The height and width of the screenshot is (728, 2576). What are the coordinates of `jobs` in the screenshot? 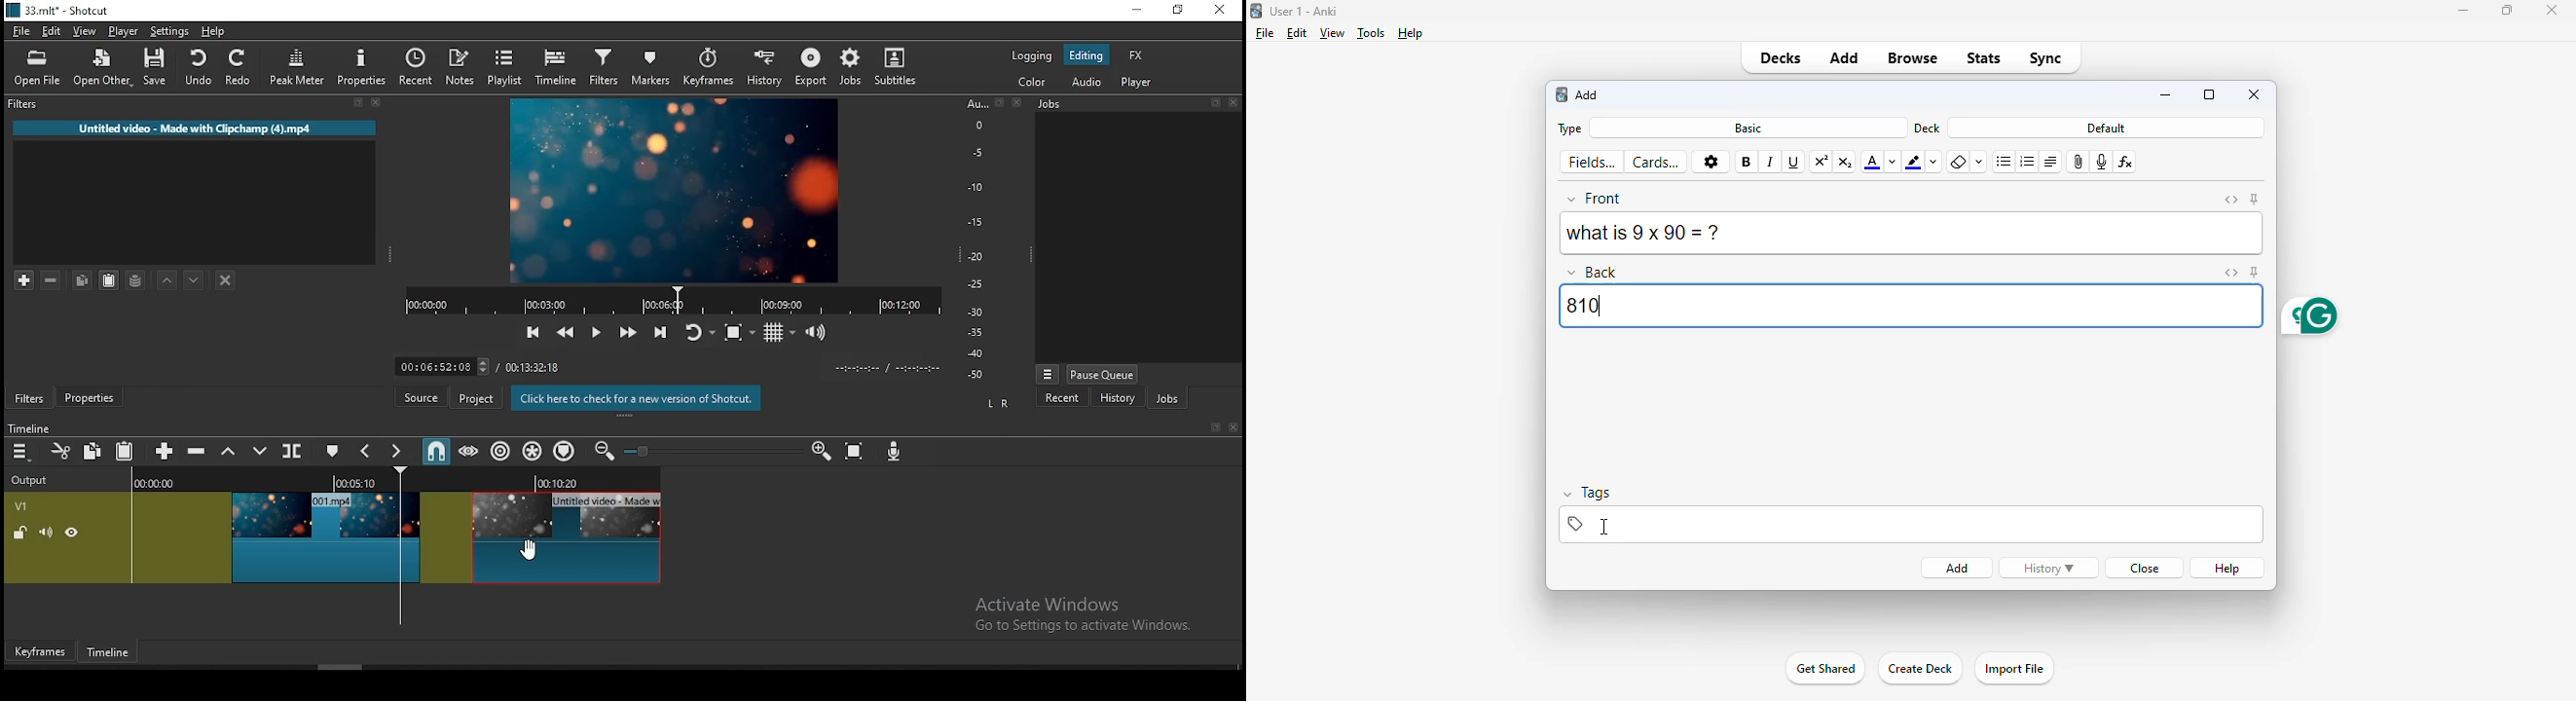 It's located at (848, 68).